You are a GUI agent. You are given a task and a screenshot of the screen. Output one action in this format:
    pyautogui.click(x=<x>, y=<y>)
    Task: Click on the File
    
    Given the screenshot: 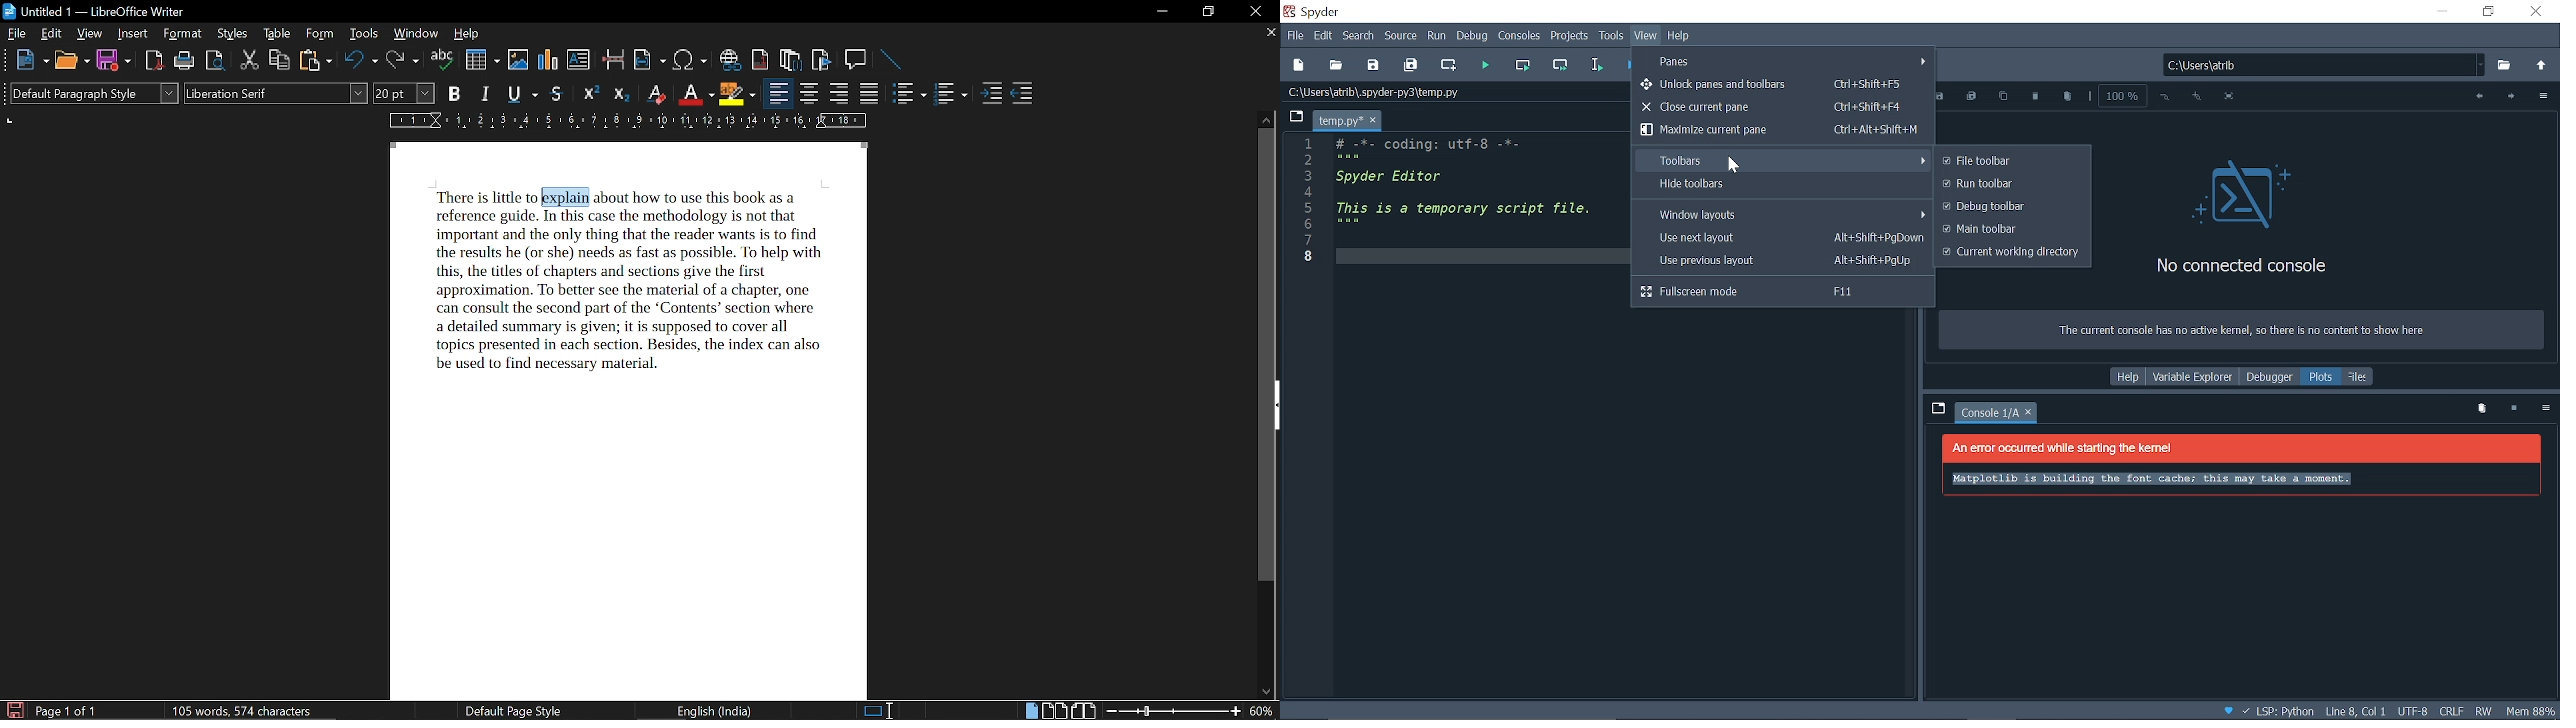 What is the action you would take?
    pyautogui.click(x=1293, y=35)
    